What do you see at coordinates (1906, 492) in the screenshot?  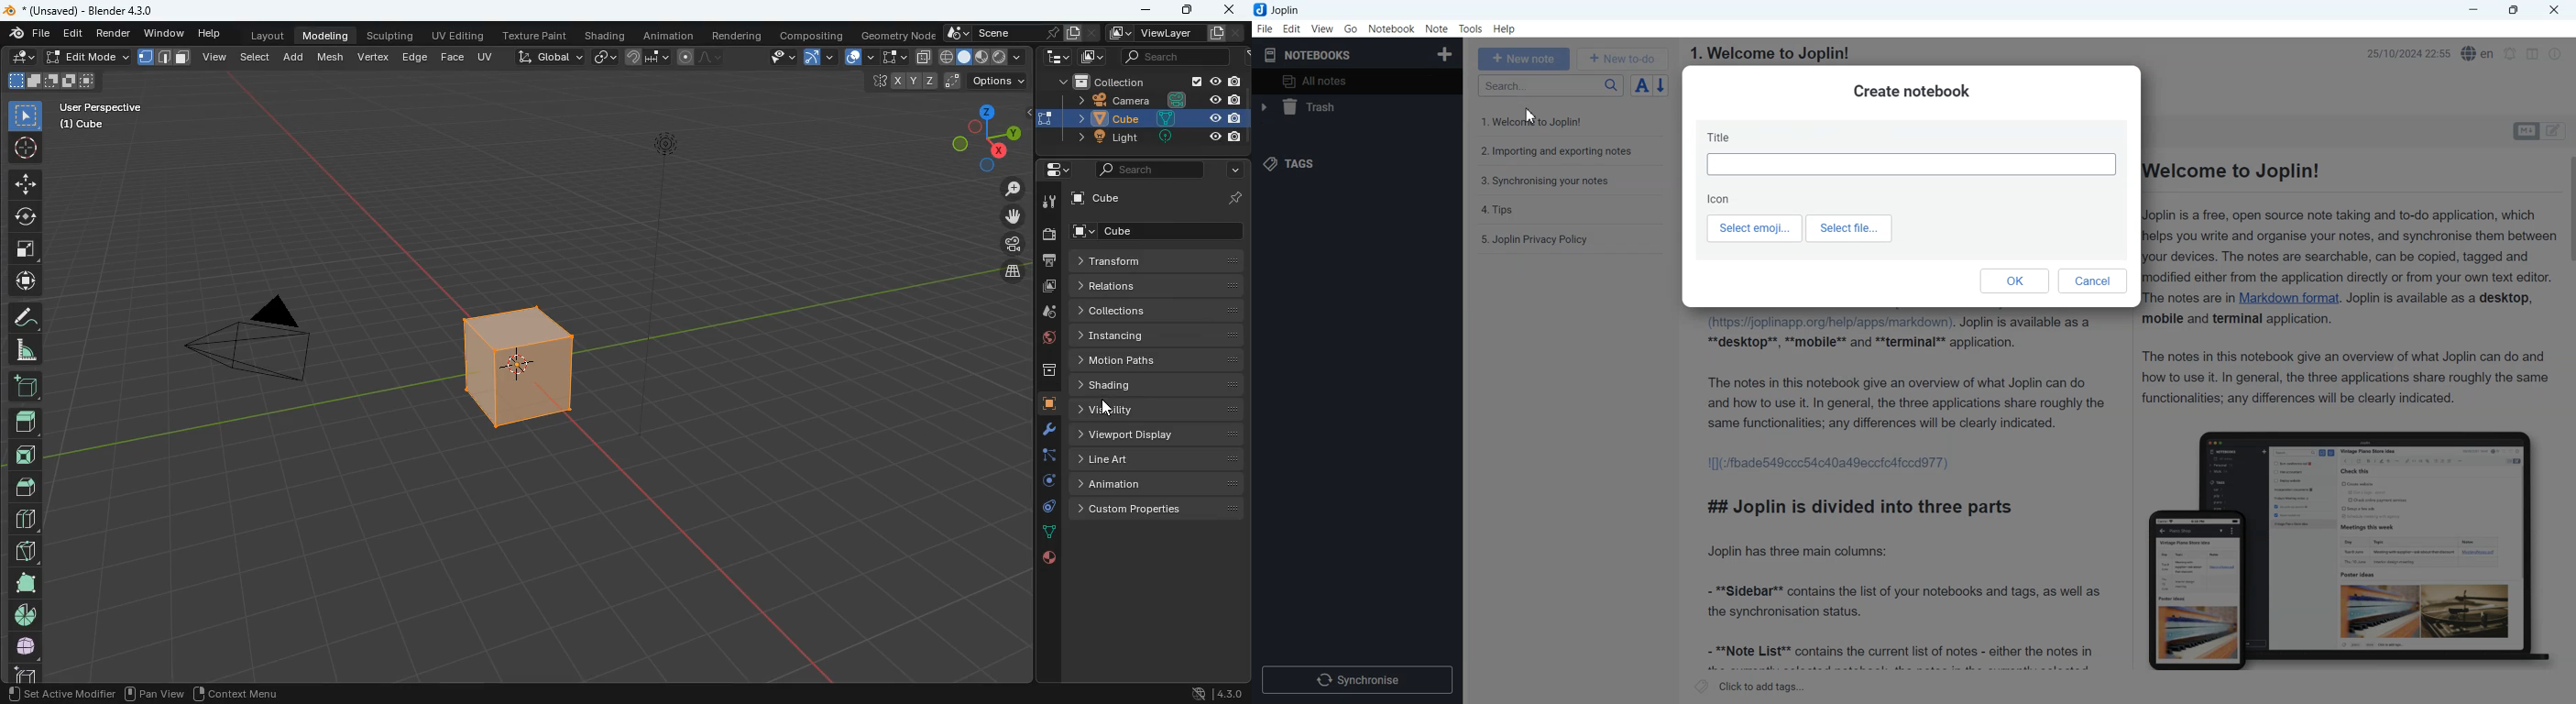 I see `(https://joplinapp.org/help/apps/markdown). Joplin is available as a
**desktop**, **mobile** and **terminal** application.

The notes in this notebook give an overview of what Joplin can do
and how to use it. In general, the three applications share roughly the
same functionalities; any differences will be clearly indicated.
I[I(:/foade549ccc54c40a49eccfcafccd977)

## Joplin is divided into three parts

Joplin has three main columns:

- **Sidebar** contains the list of your notebooks and tags, as well as
the synchronisation status.

- **Note List** contains the current list of notes - either the notes in` at bounding box center [1906, 492].